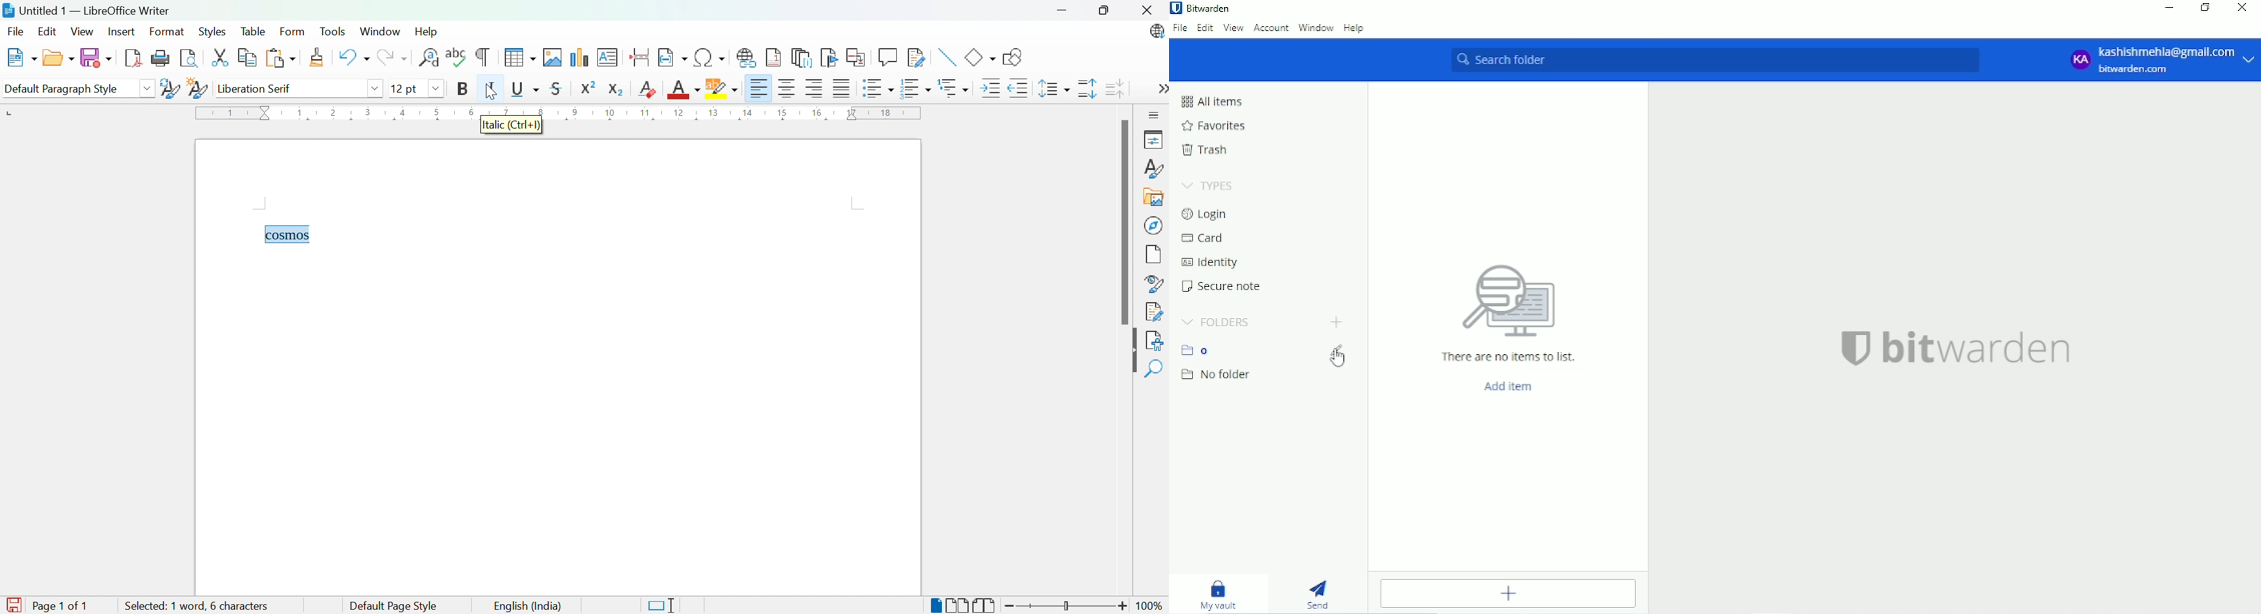 The image size is (2268, 616). I want to click on View, so click(83, 31).